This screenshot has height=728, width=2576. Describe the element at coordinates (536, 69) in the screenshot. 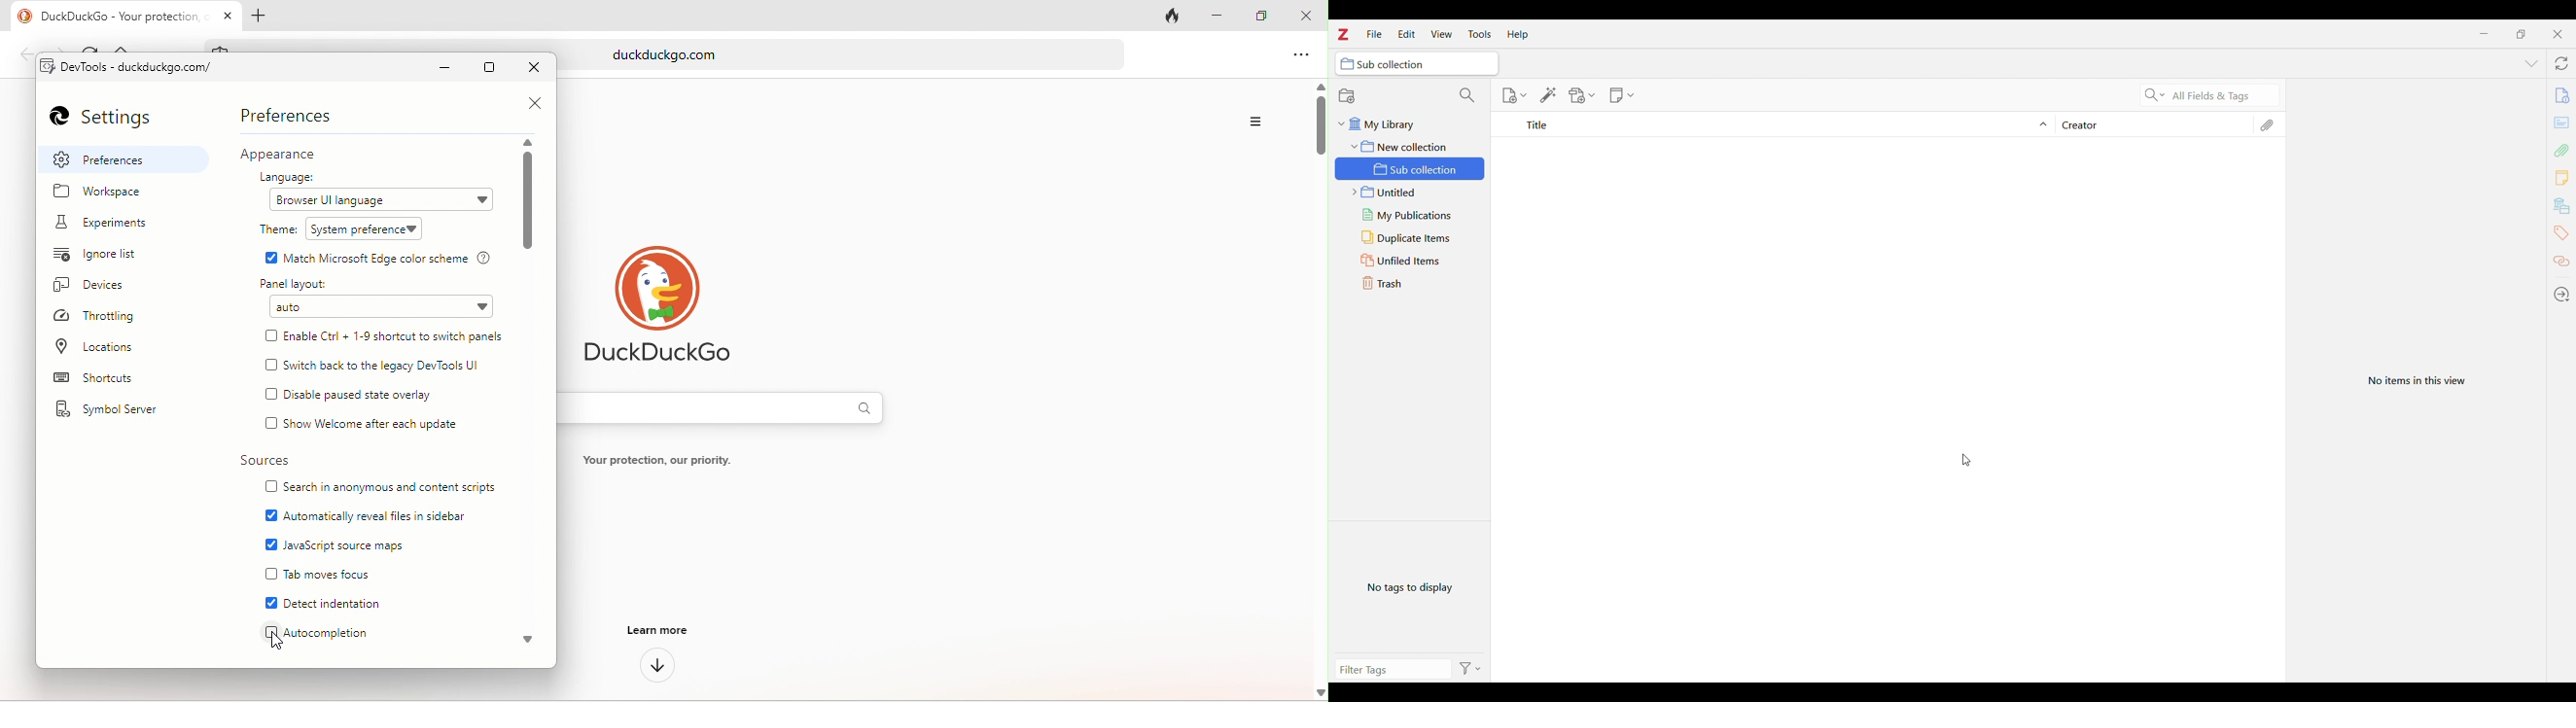

I see `close` at that location.